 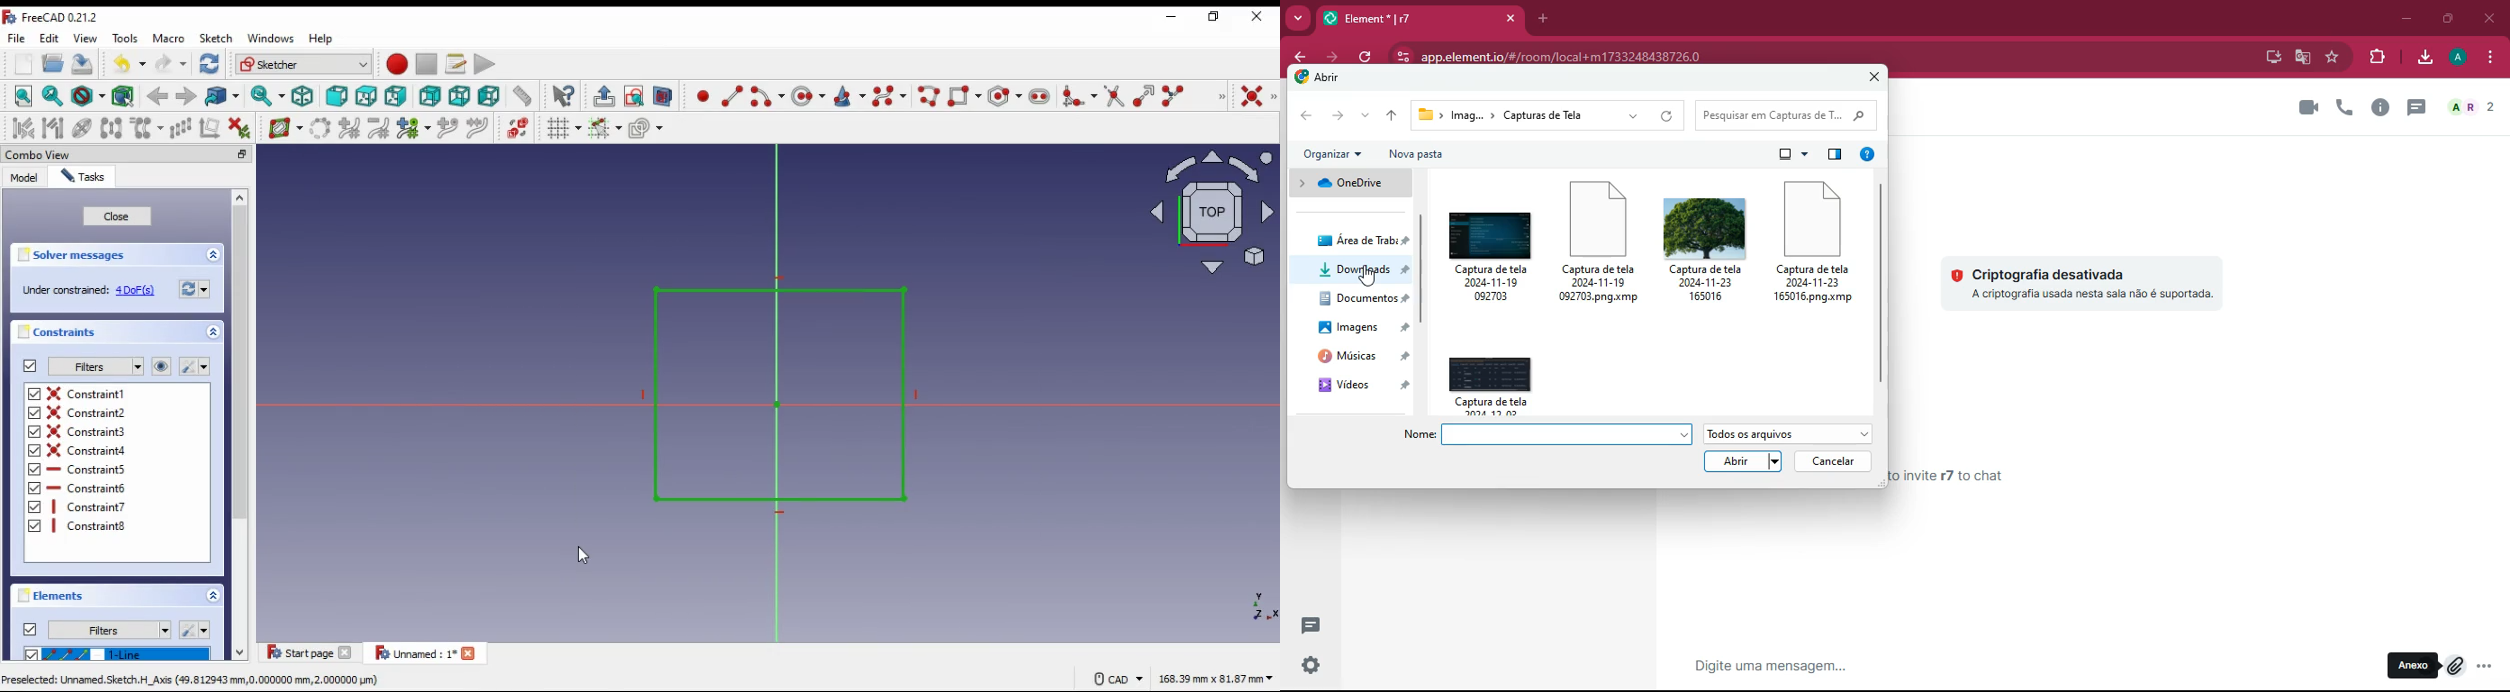 I want to click on rear, so click(x=431, y=96).